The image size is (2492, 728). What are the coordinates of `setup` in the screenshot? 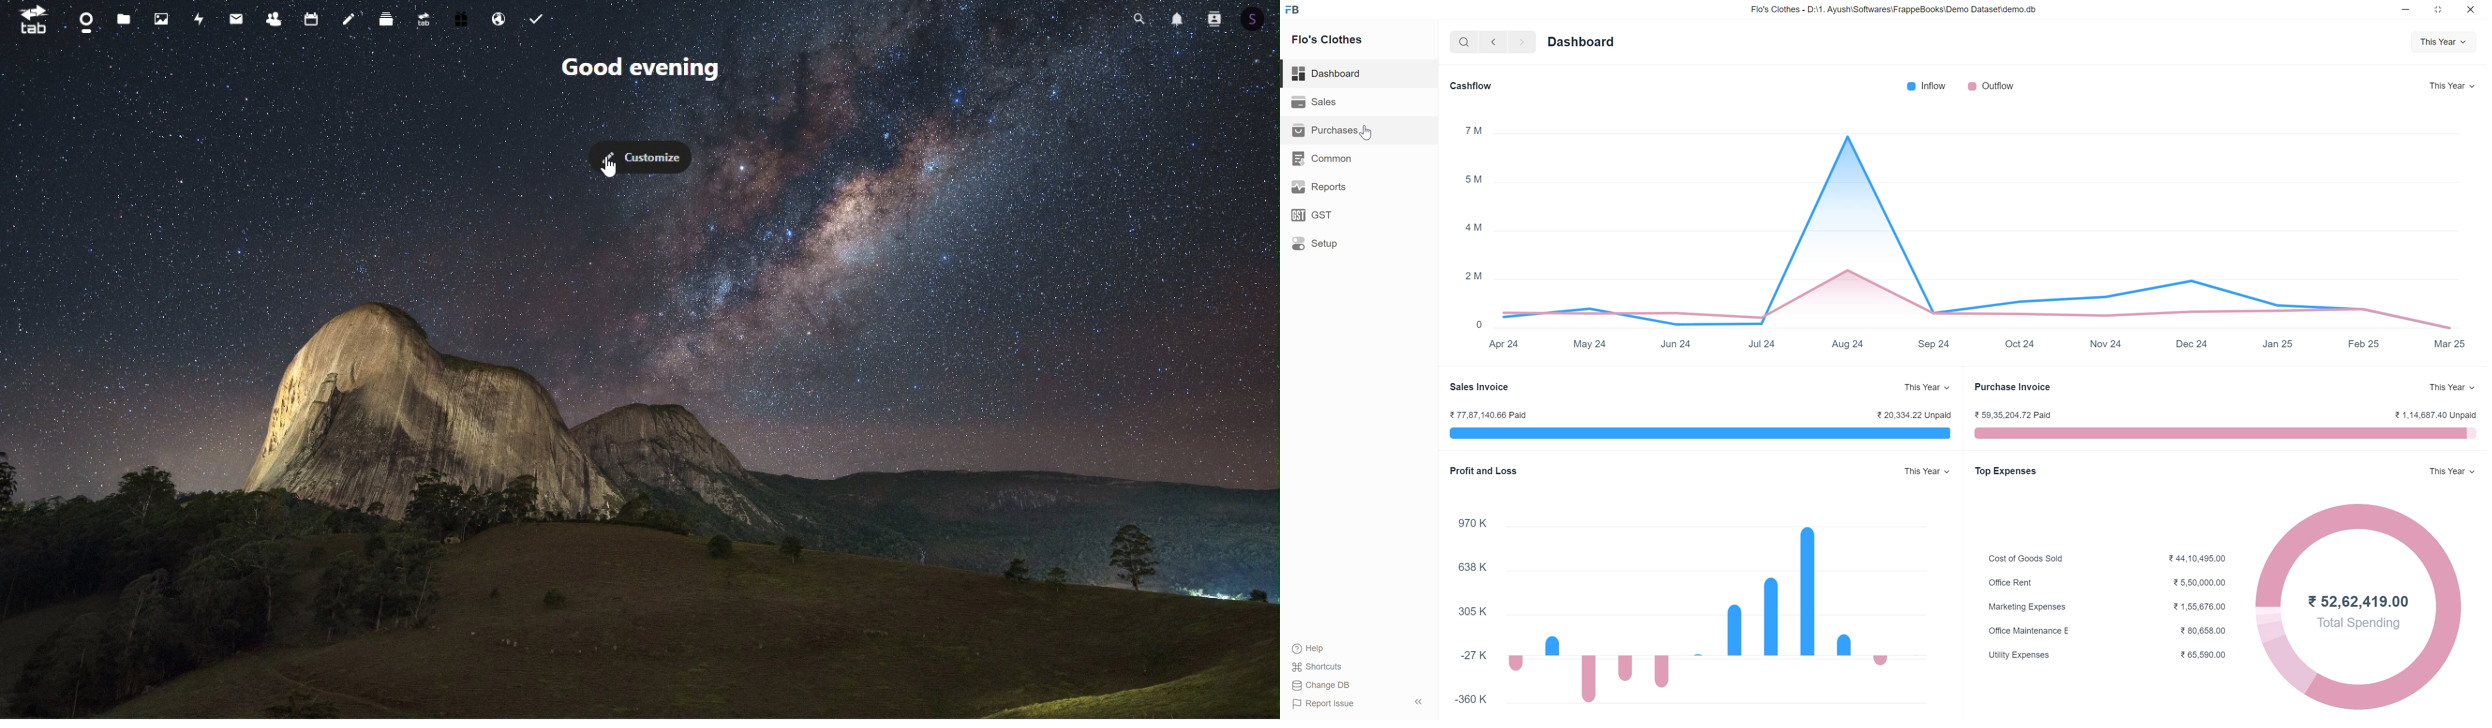 It's located at (1315, 242).